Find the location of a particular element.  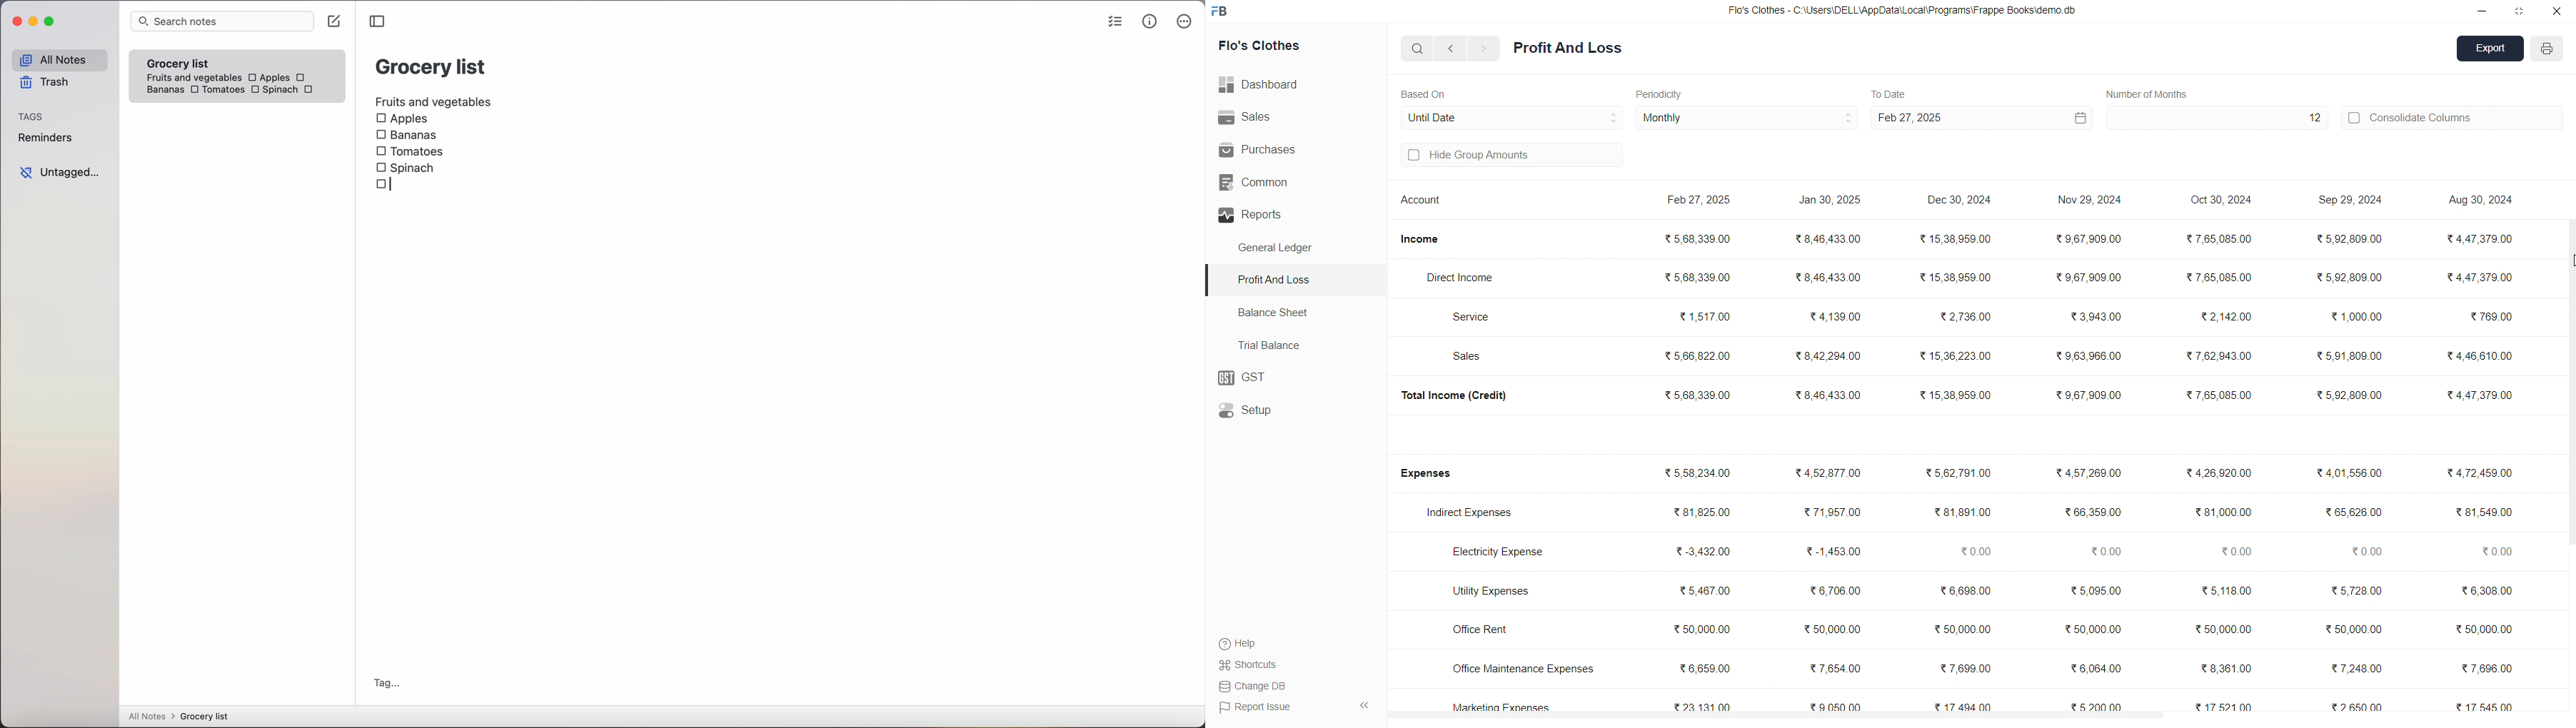

Balance Sheet is located at coordinates (1275, 311).